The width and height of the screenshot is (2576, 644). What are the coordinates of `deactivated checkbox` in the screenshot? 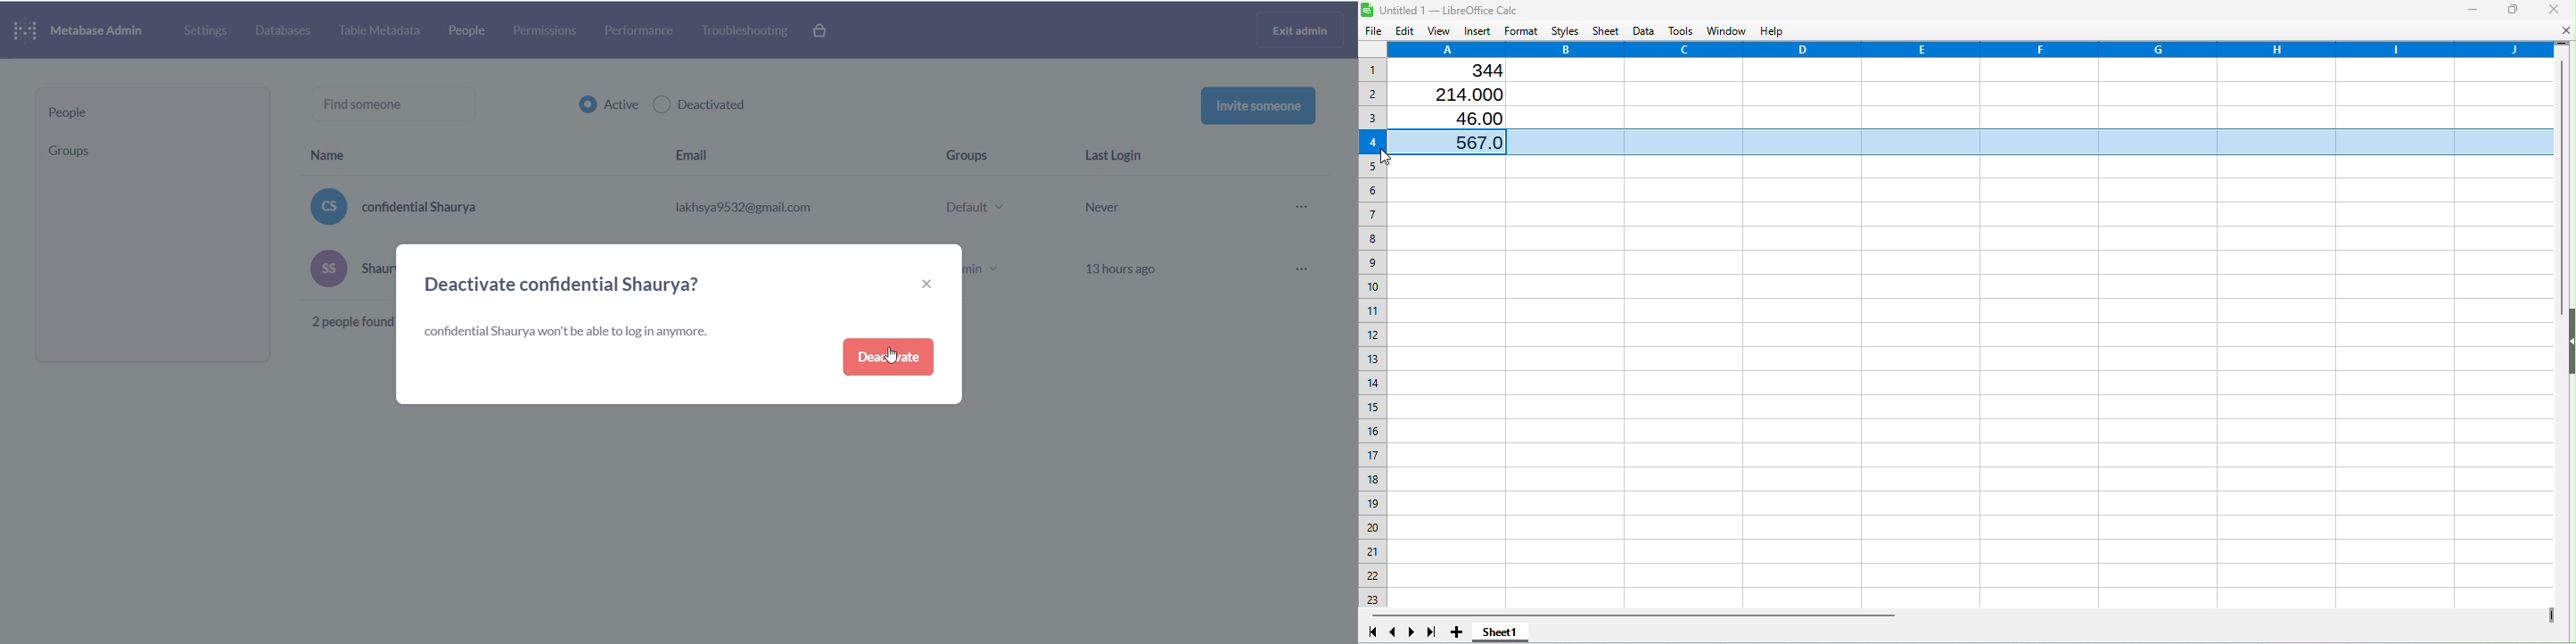 It's located at (712, 105).